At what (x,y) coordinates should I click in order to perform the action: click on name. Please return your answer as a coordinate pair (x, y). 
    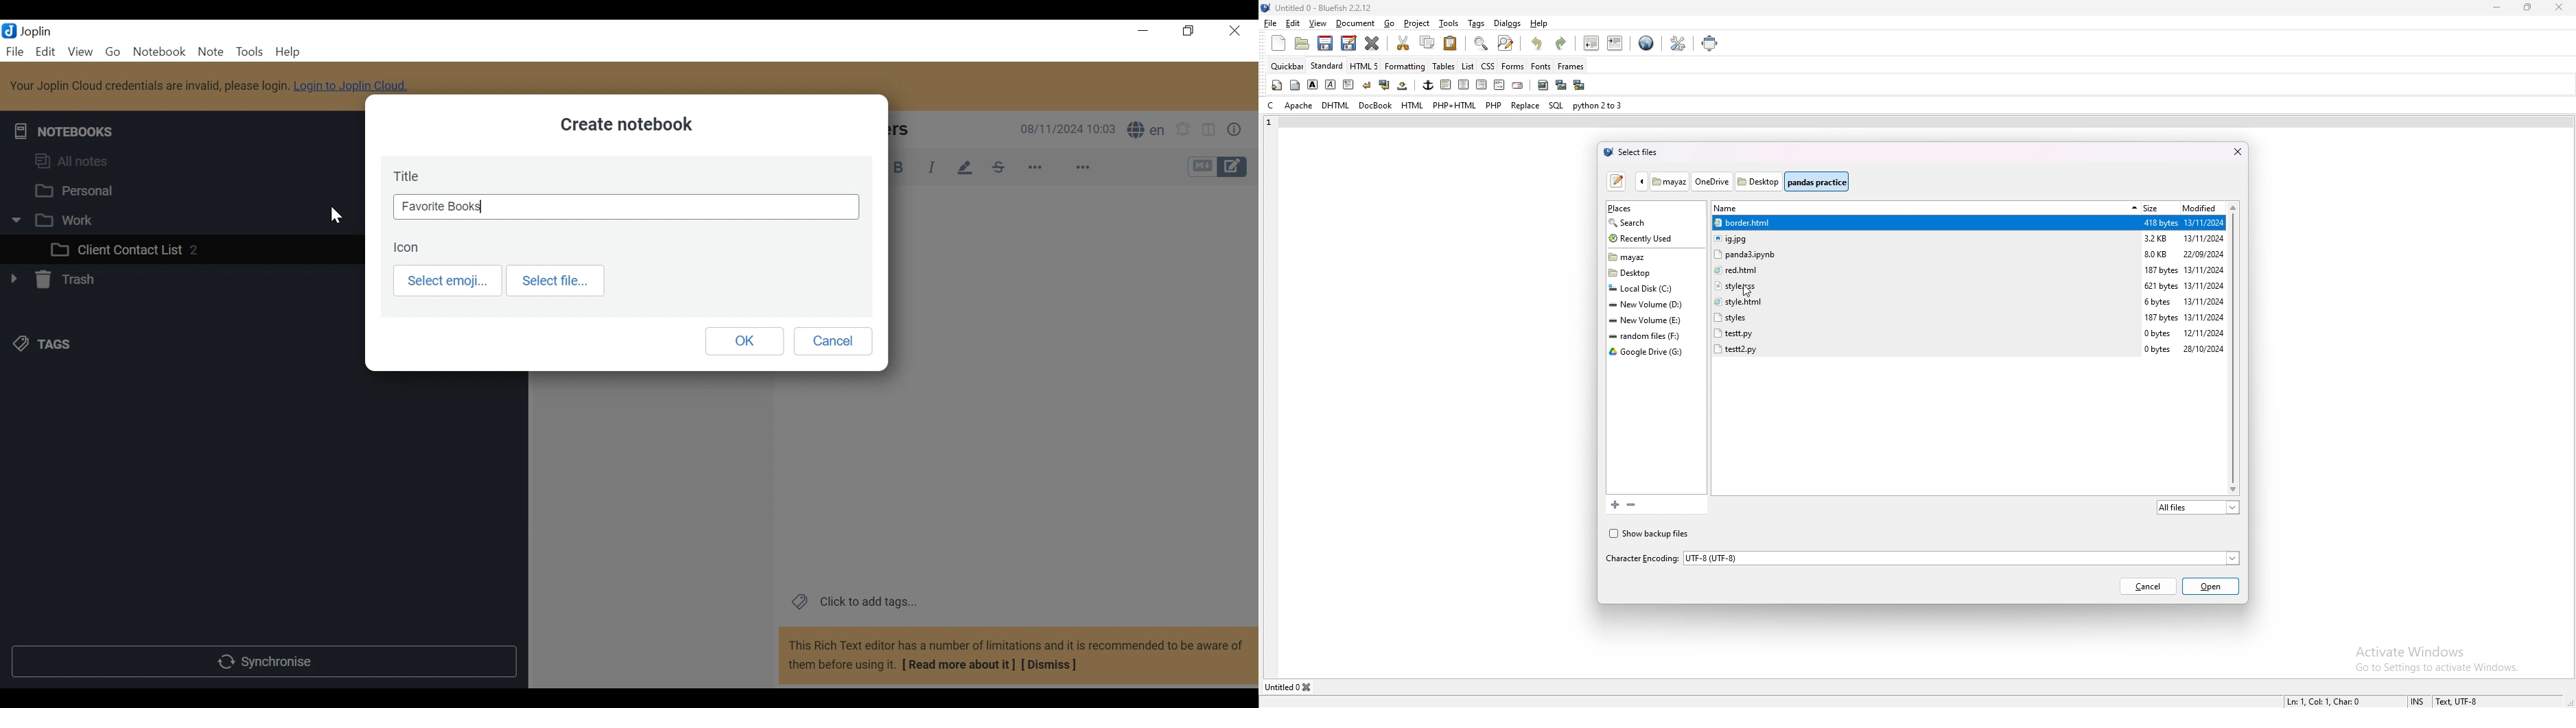
    Looking at the image, I should click on (1735, 209).